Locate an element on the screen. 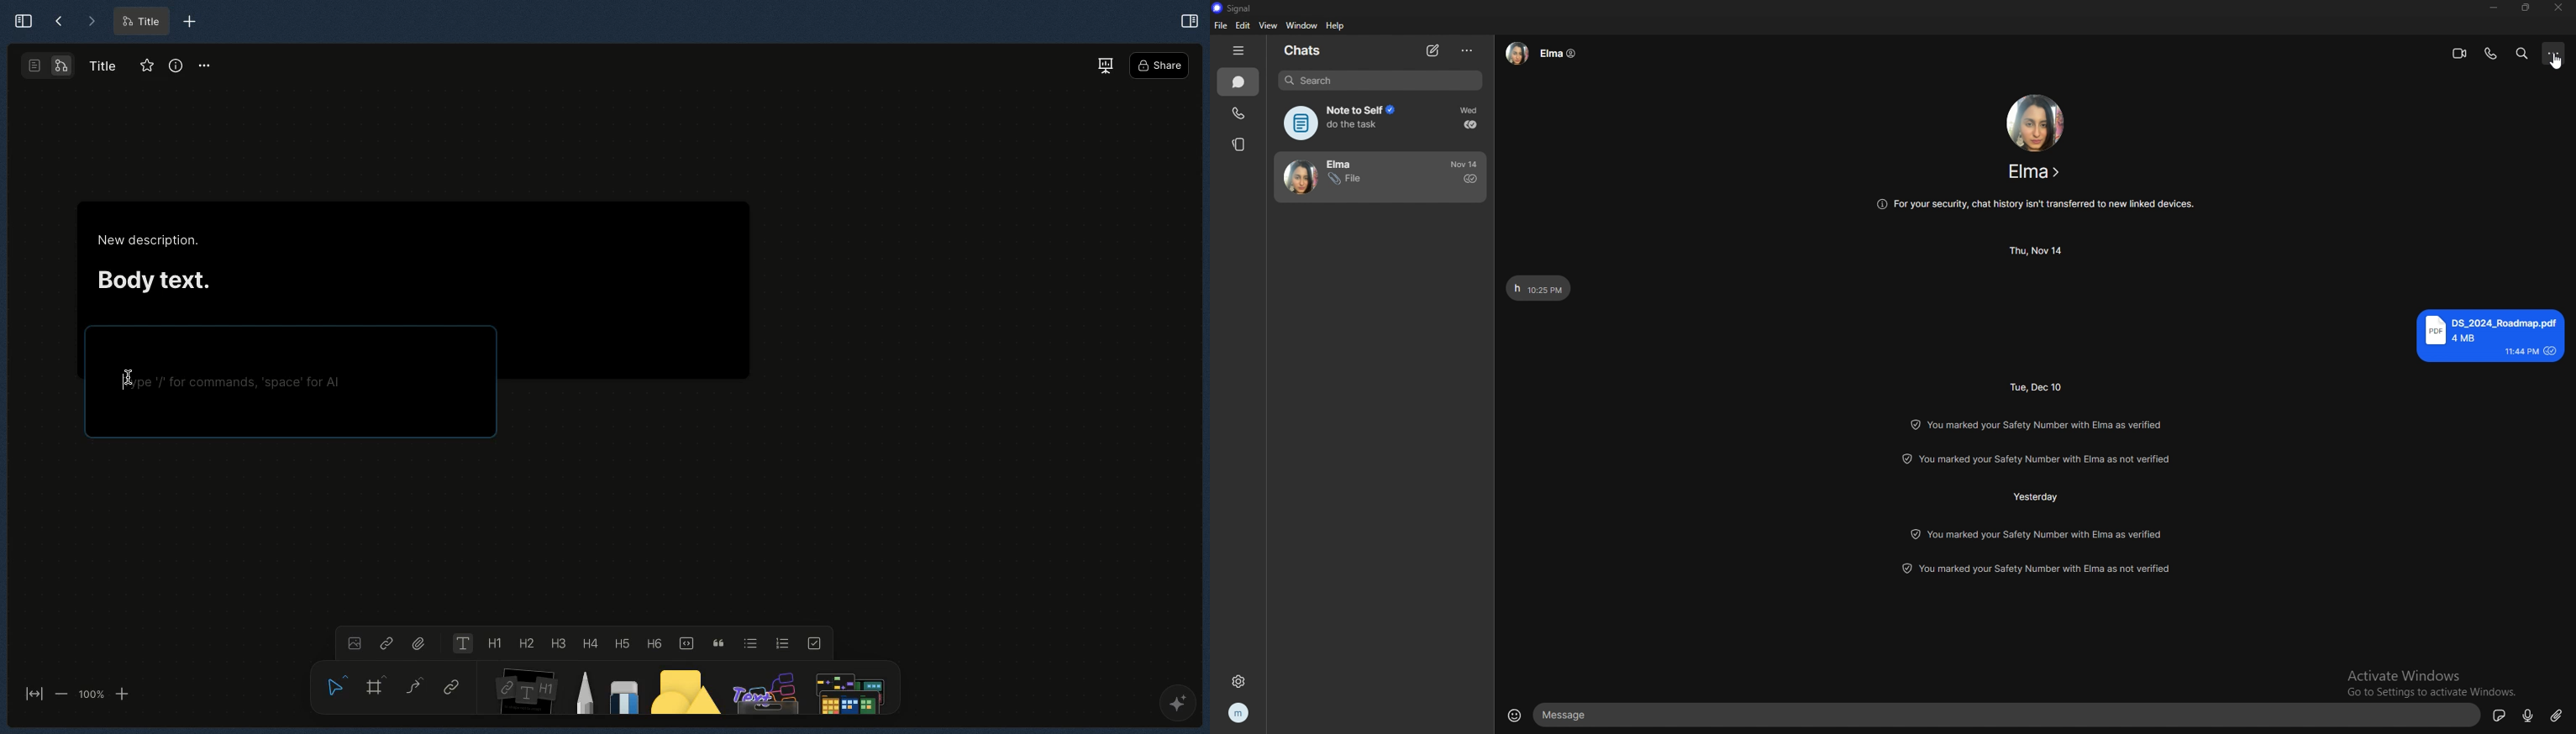  minimize is located at coordinates (2496, 7).